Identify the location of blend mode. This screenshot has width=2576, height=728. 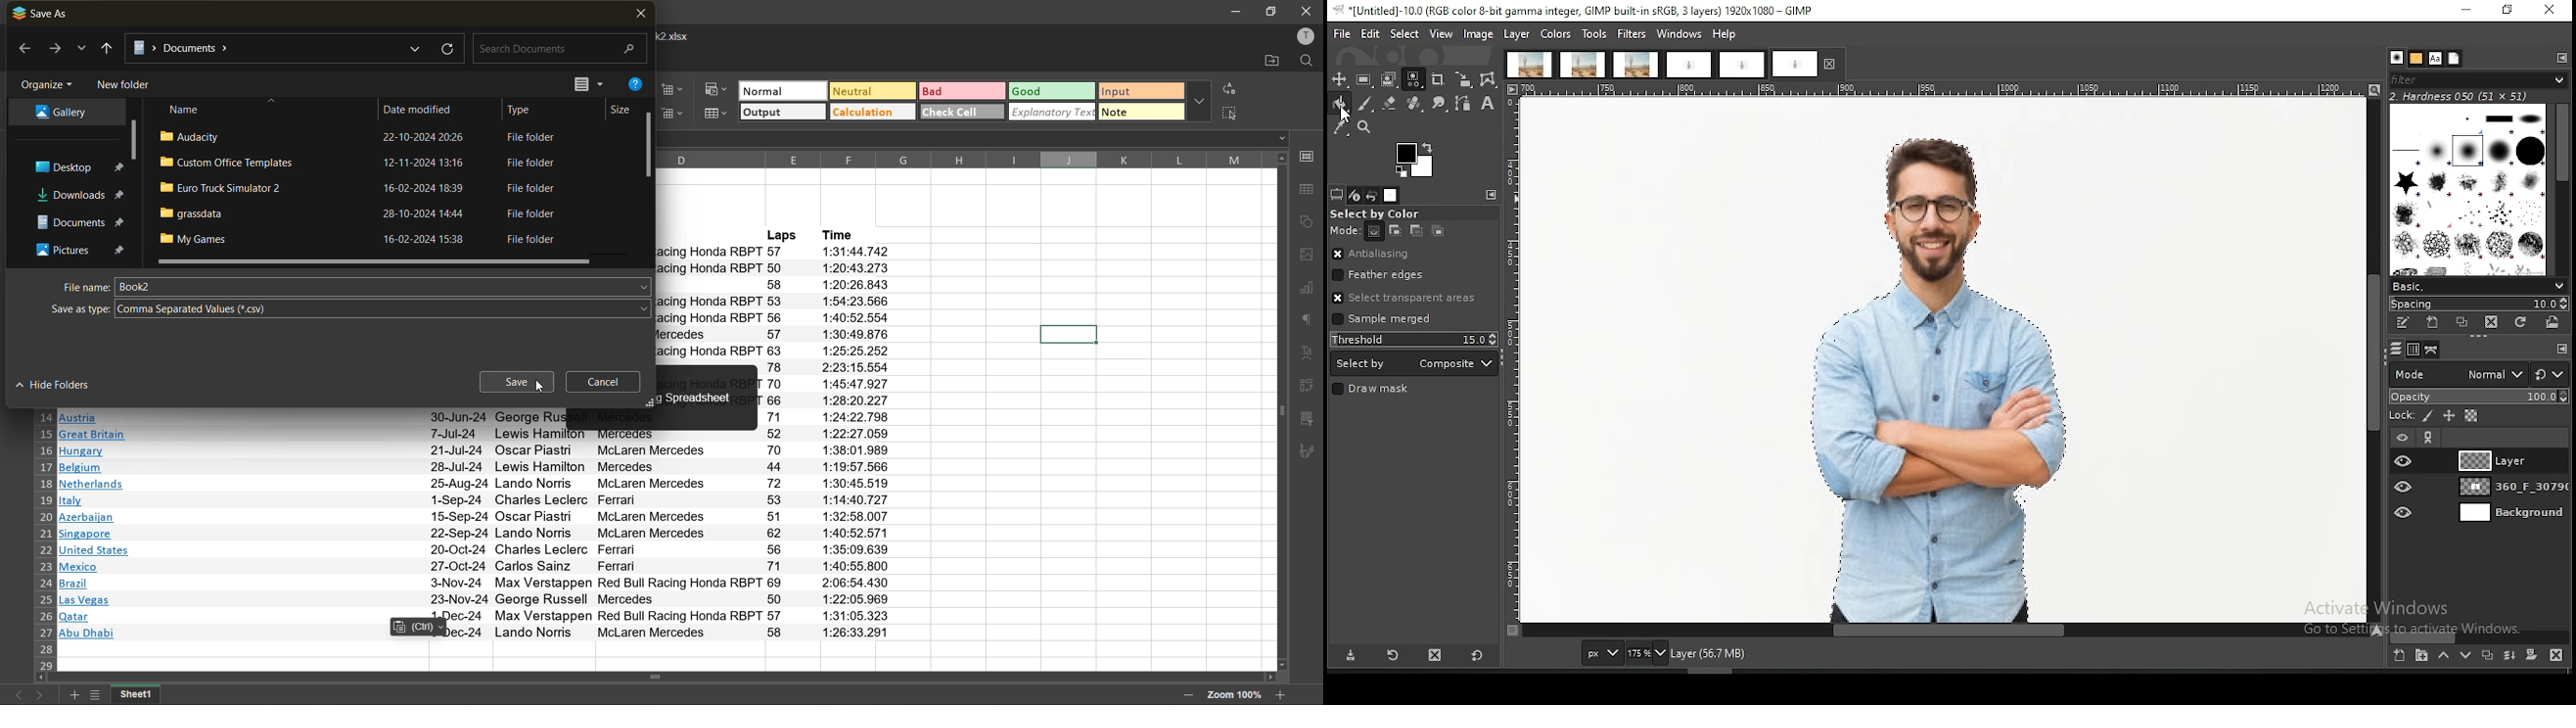
(2458, 374).